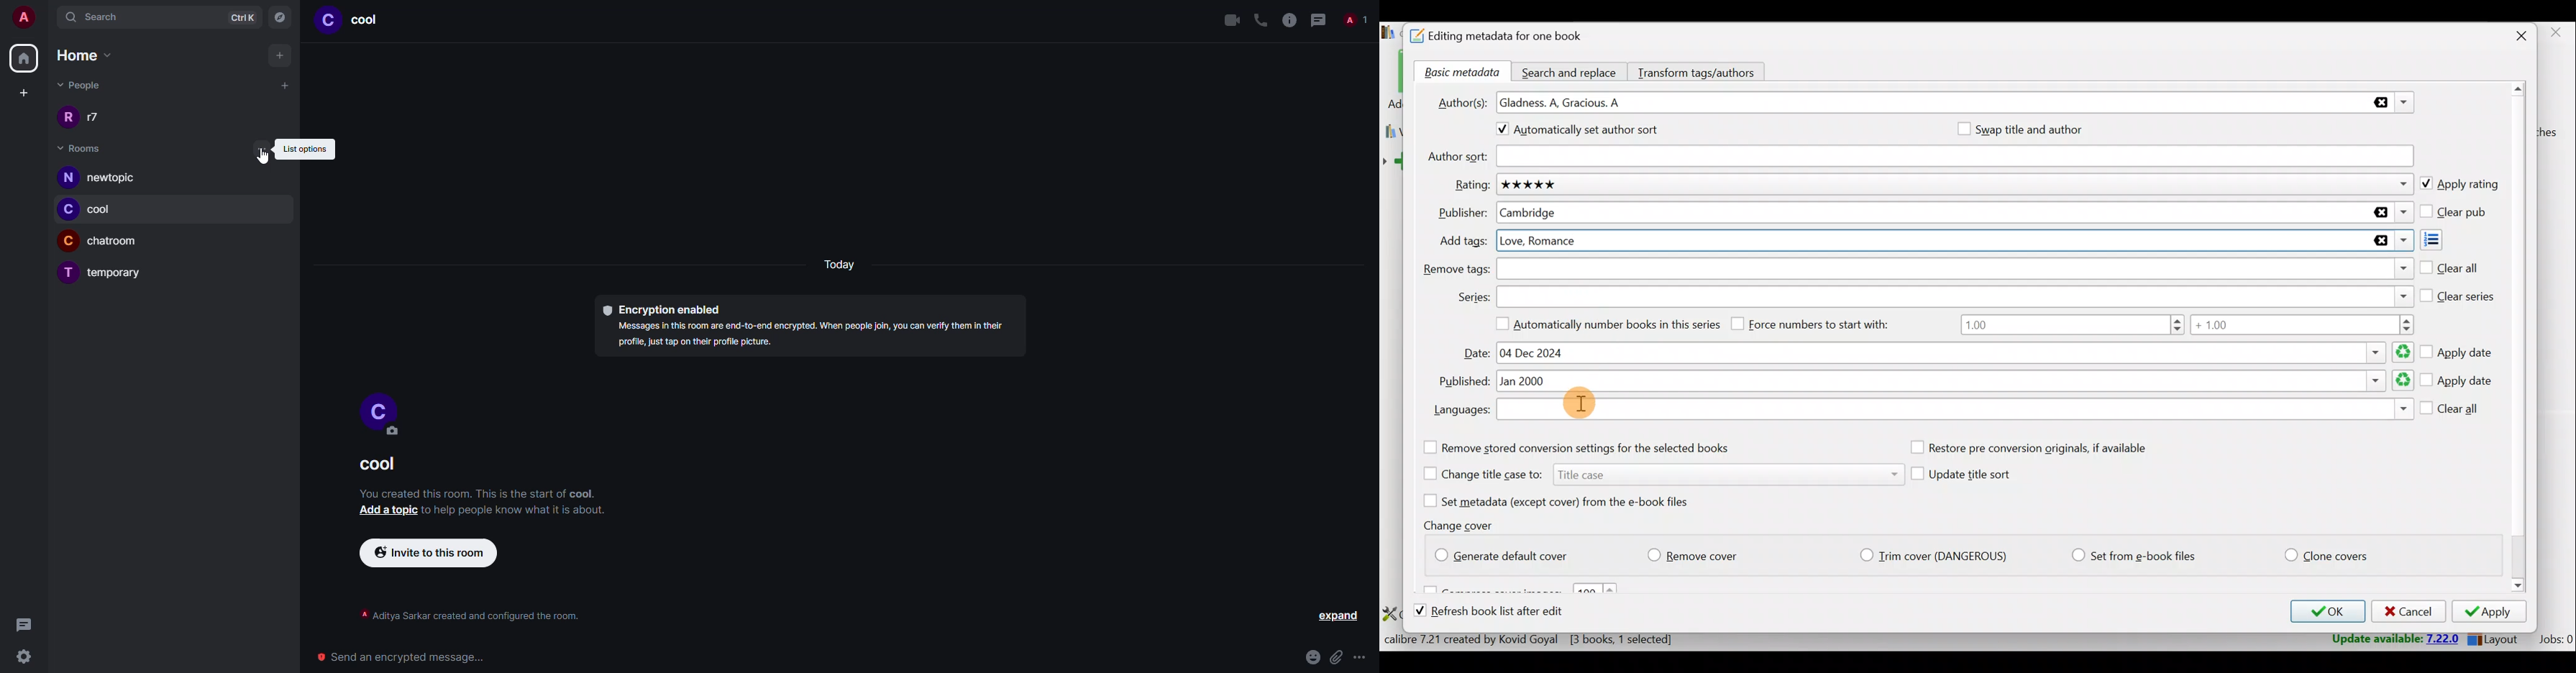 This screenshot has width=2576, height=700. What do you see at coordinates (1317, 19) in the screenshot?
I see `threads` at bounding box center [1317, 19].